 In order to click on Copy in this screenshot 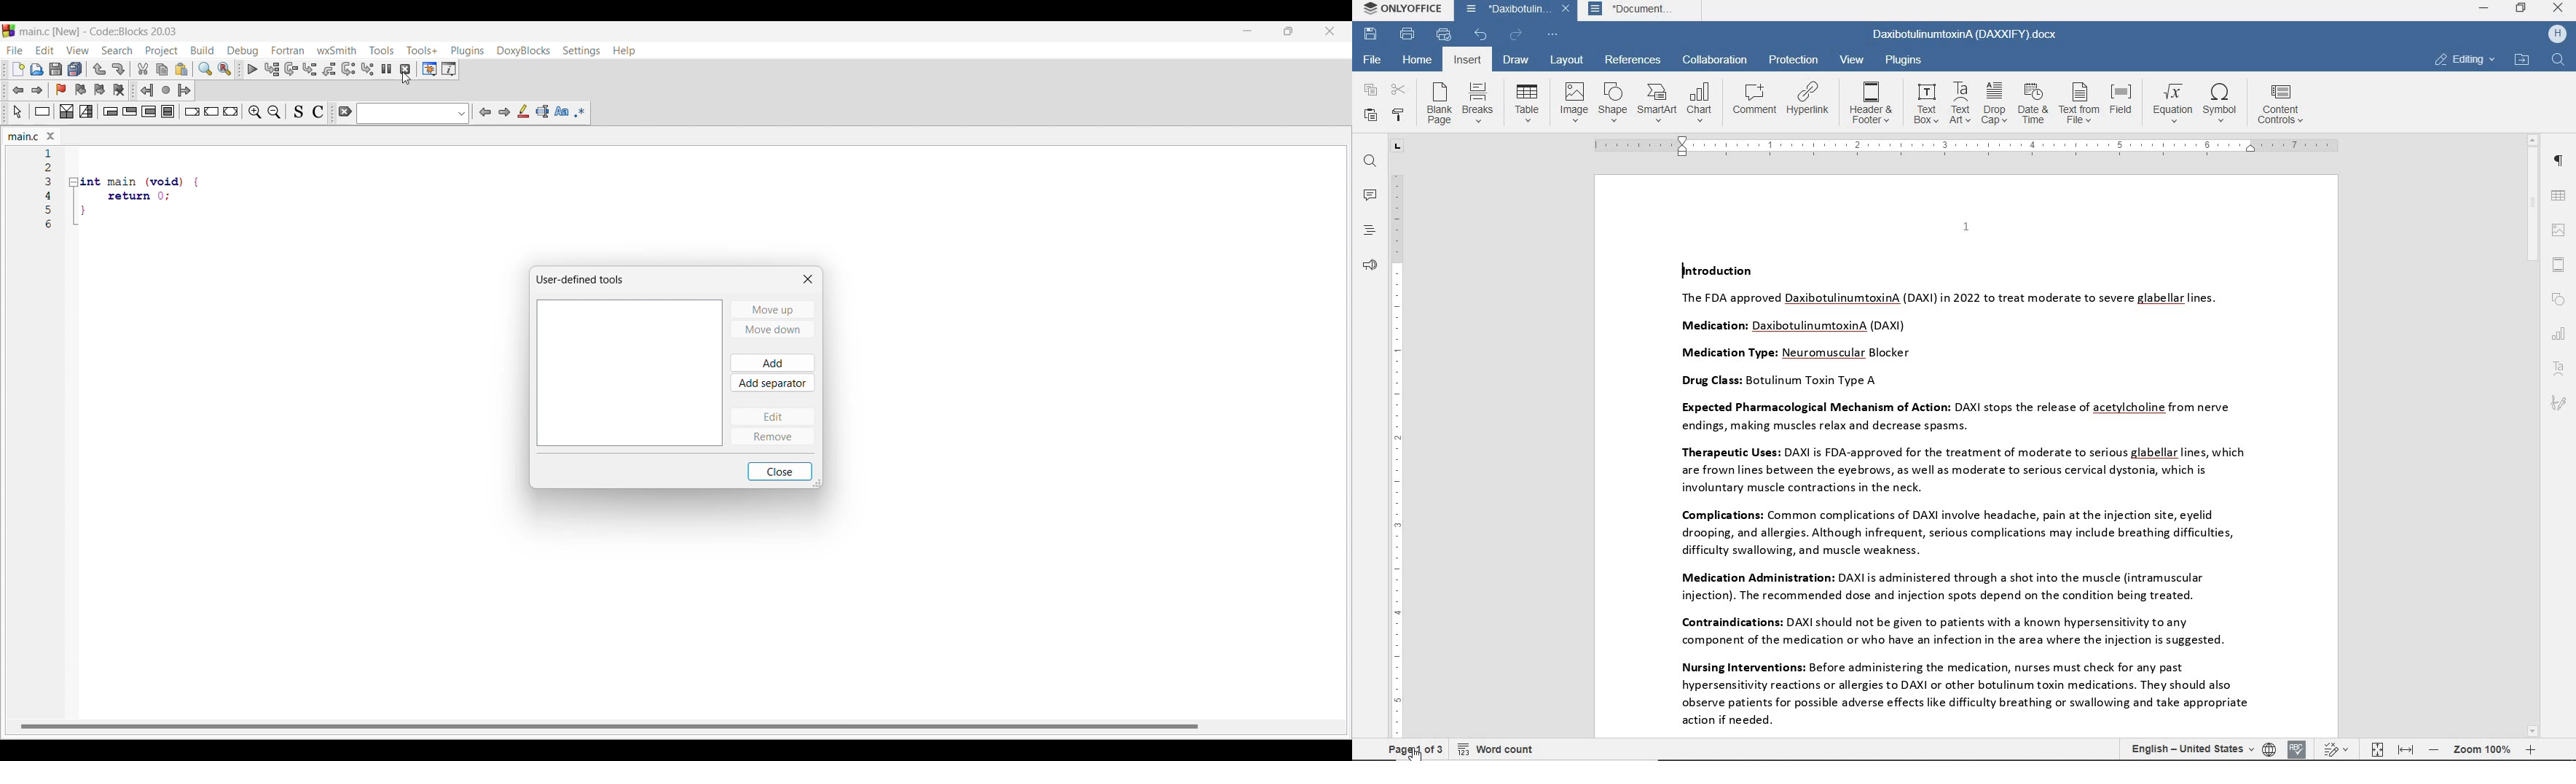, I will do `click(162, 70)`.